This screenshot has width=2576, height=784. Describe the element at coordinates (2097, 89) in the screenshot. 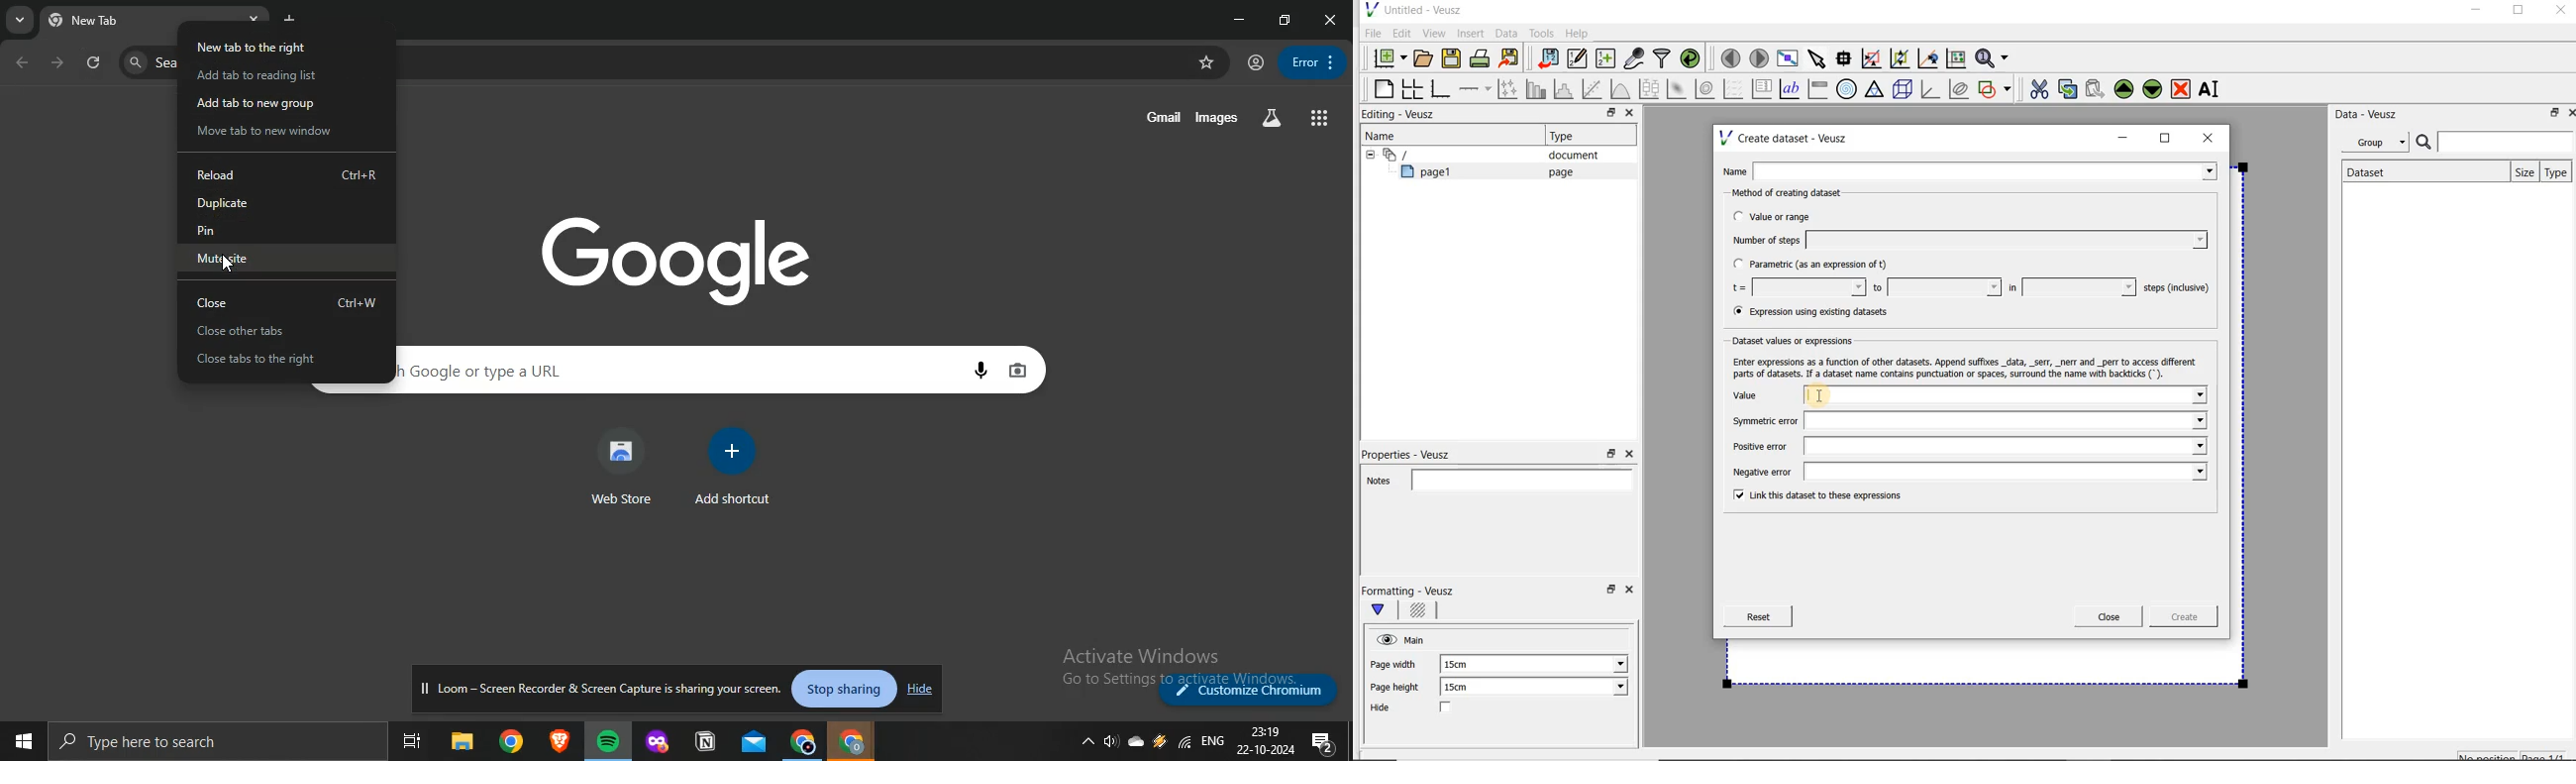

I see `Paste widget from the clipboard` at that location.